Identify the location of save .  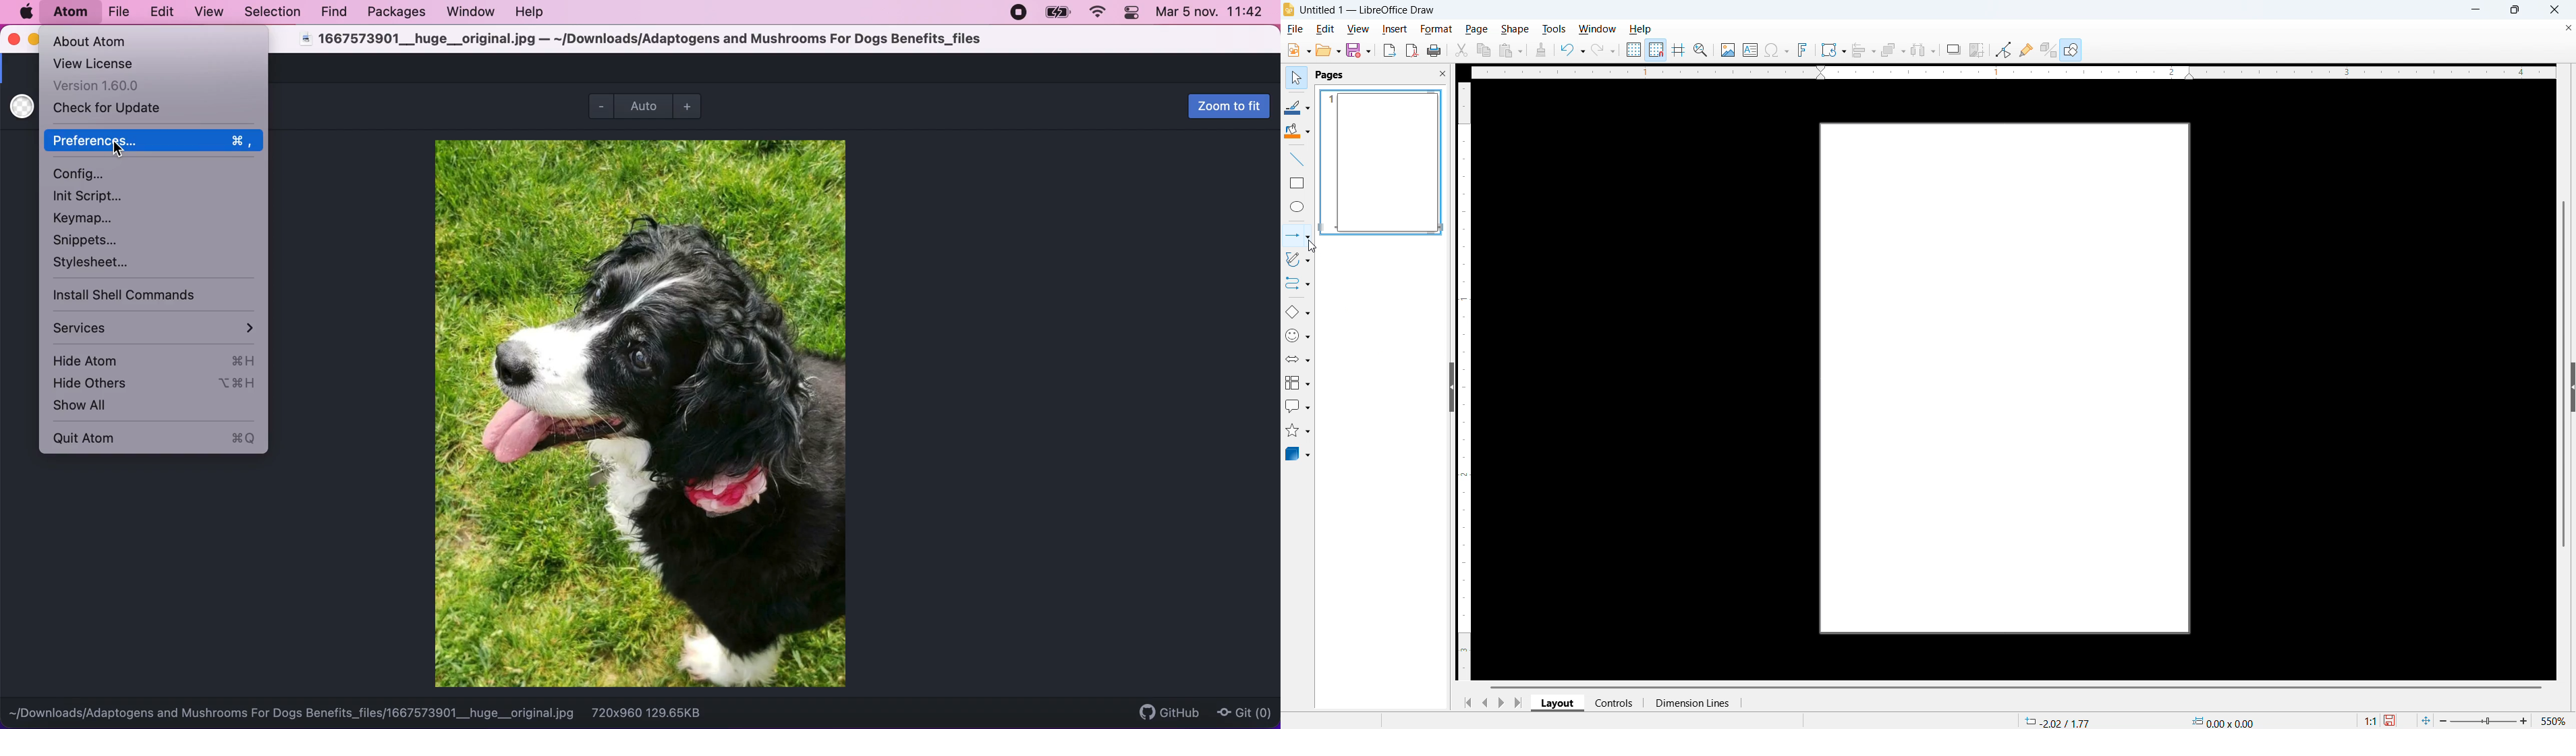
(1359, 49).